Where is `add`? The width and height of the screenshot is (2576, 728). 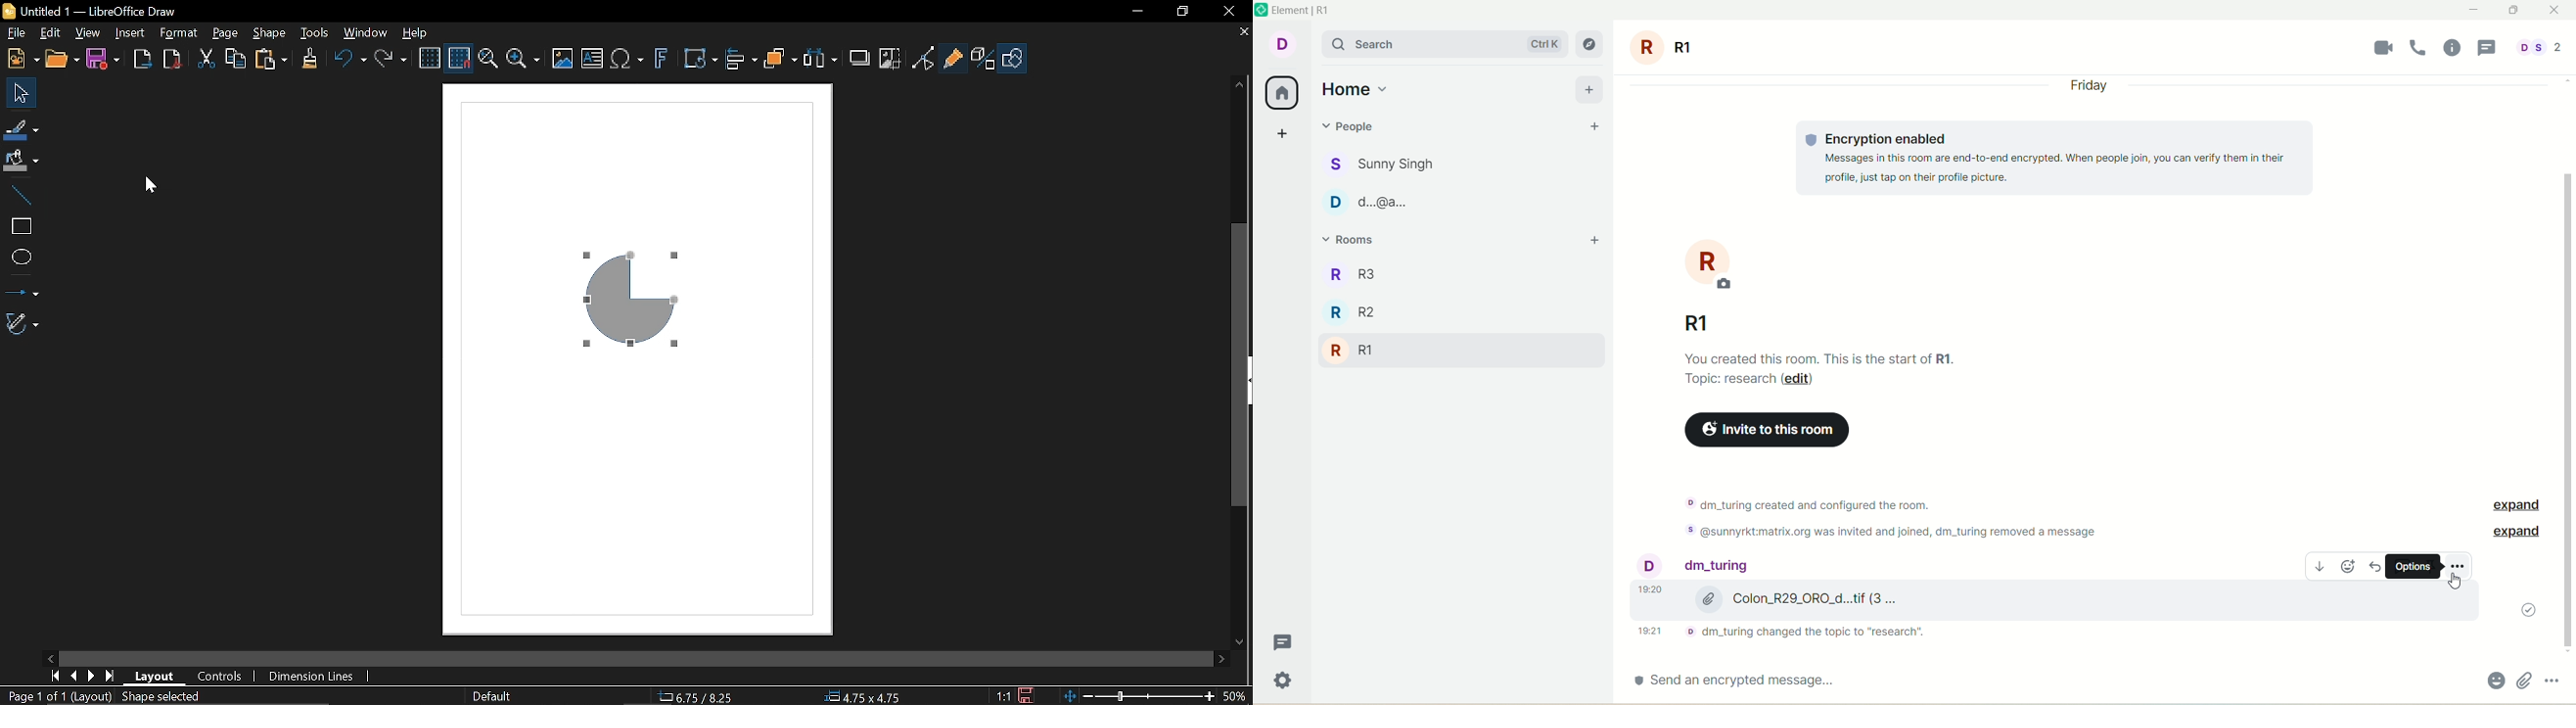
add is located at coordinates (1594, 240).